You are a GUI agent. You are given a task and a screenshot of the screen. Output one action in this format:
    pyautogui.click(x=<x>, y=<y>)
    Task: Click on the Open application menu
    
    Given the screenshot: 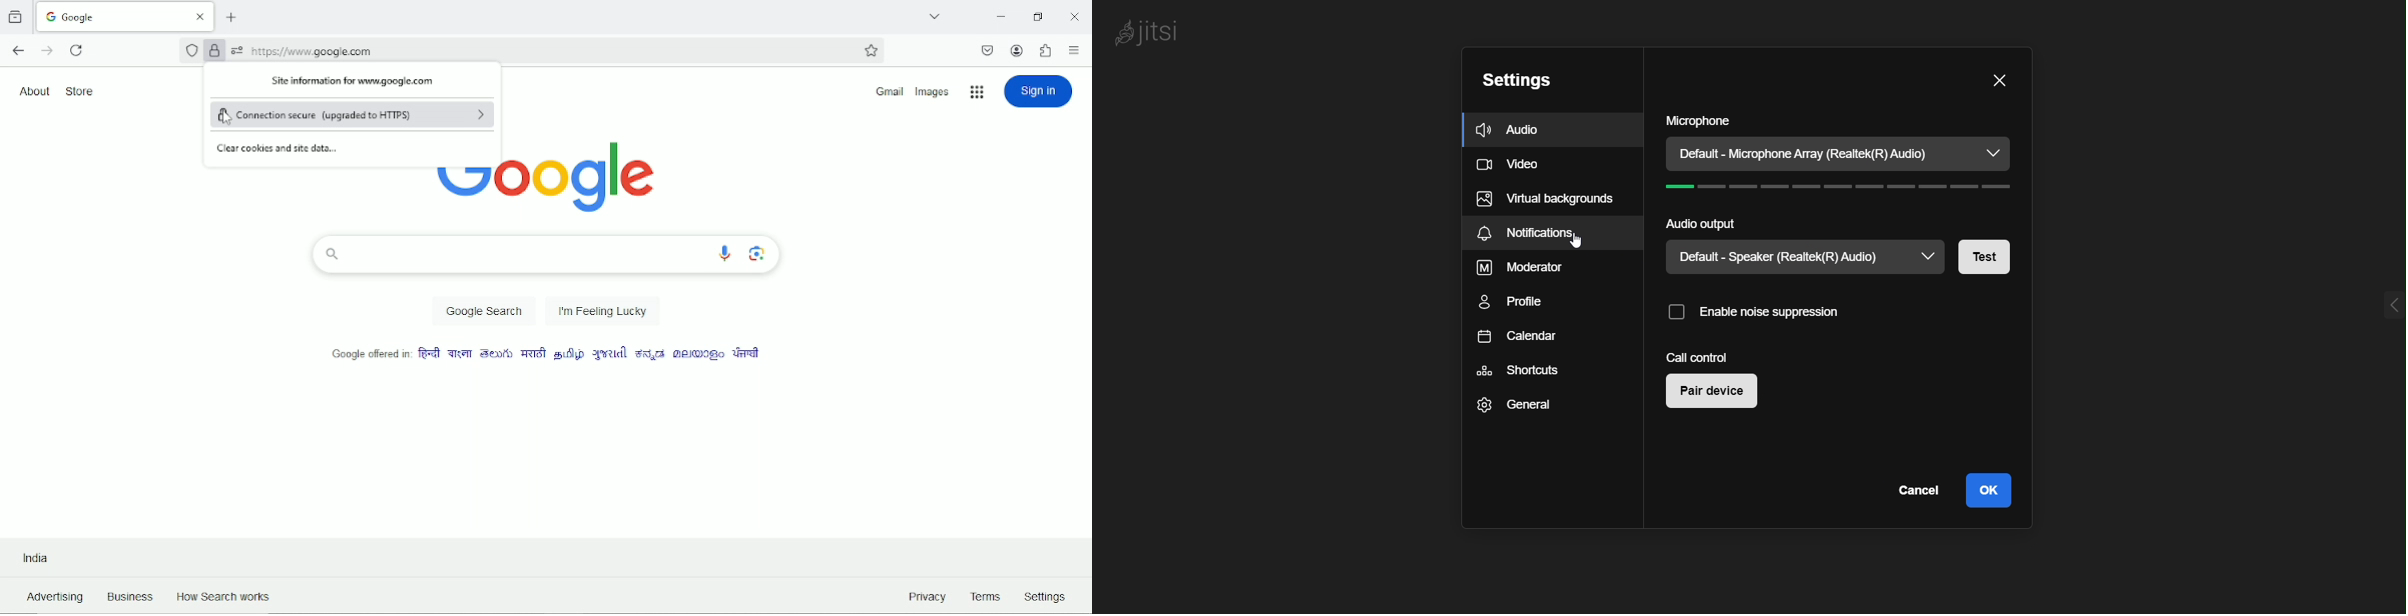 What is the action you would take?
    pyautogui.click(x=1074, y=50)
    